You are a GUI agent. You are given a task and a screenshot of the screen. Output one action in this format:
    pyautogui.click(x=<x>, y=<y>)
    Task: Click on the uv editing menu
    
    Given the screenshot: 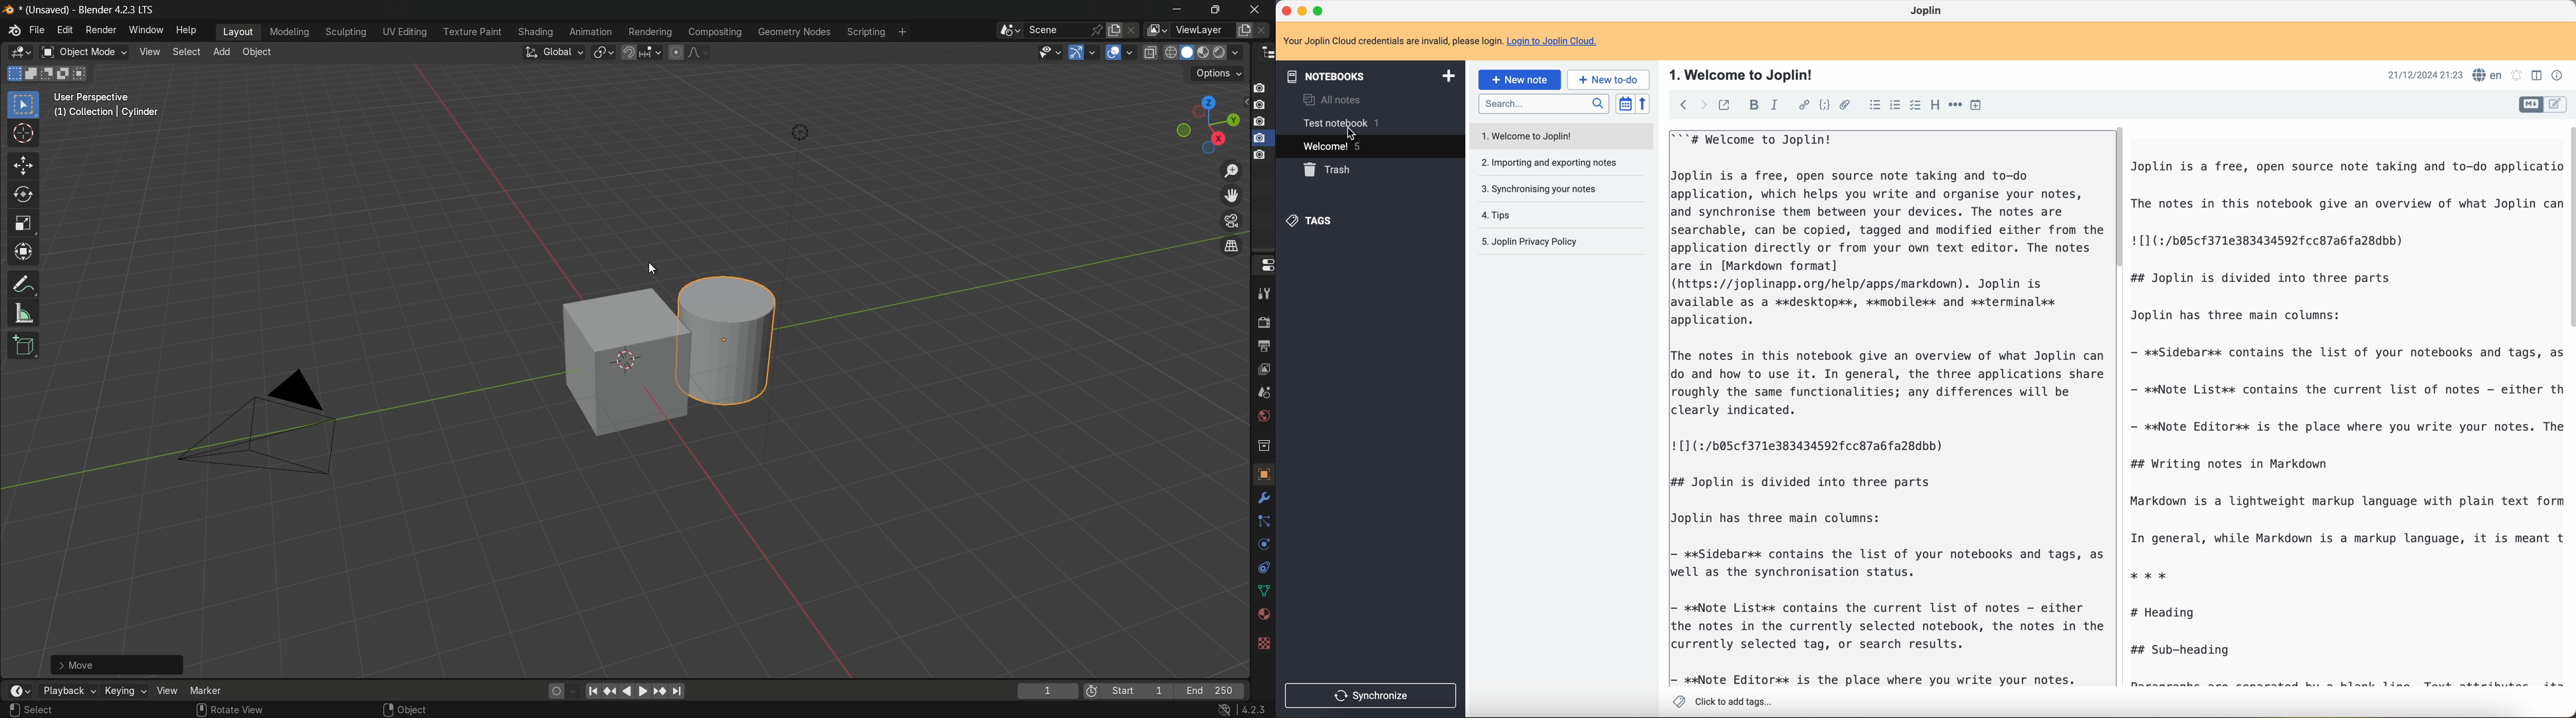 What is the action you would take?
    pyautogui.click(x=405, y=33)
    